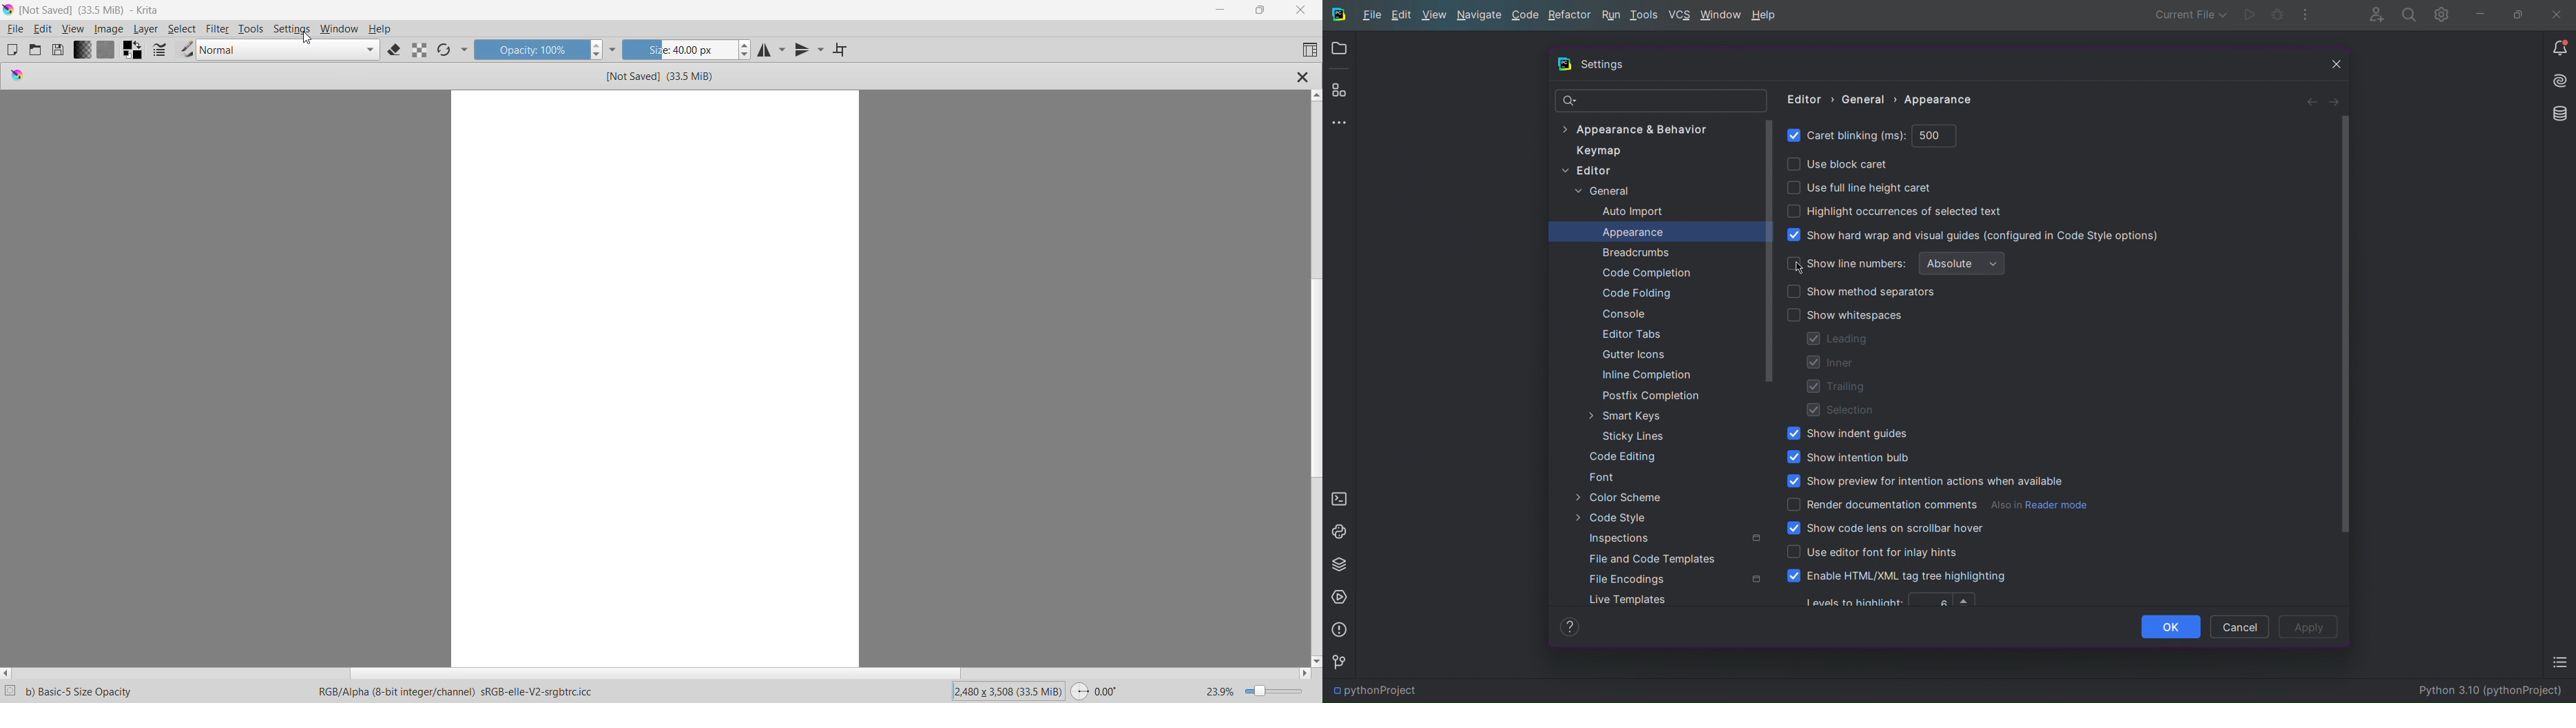 The height and width of the screenshot is (728, 2576). Describe the element at coordinates (2307, 16) in the screenshot. I see `More` at that location.